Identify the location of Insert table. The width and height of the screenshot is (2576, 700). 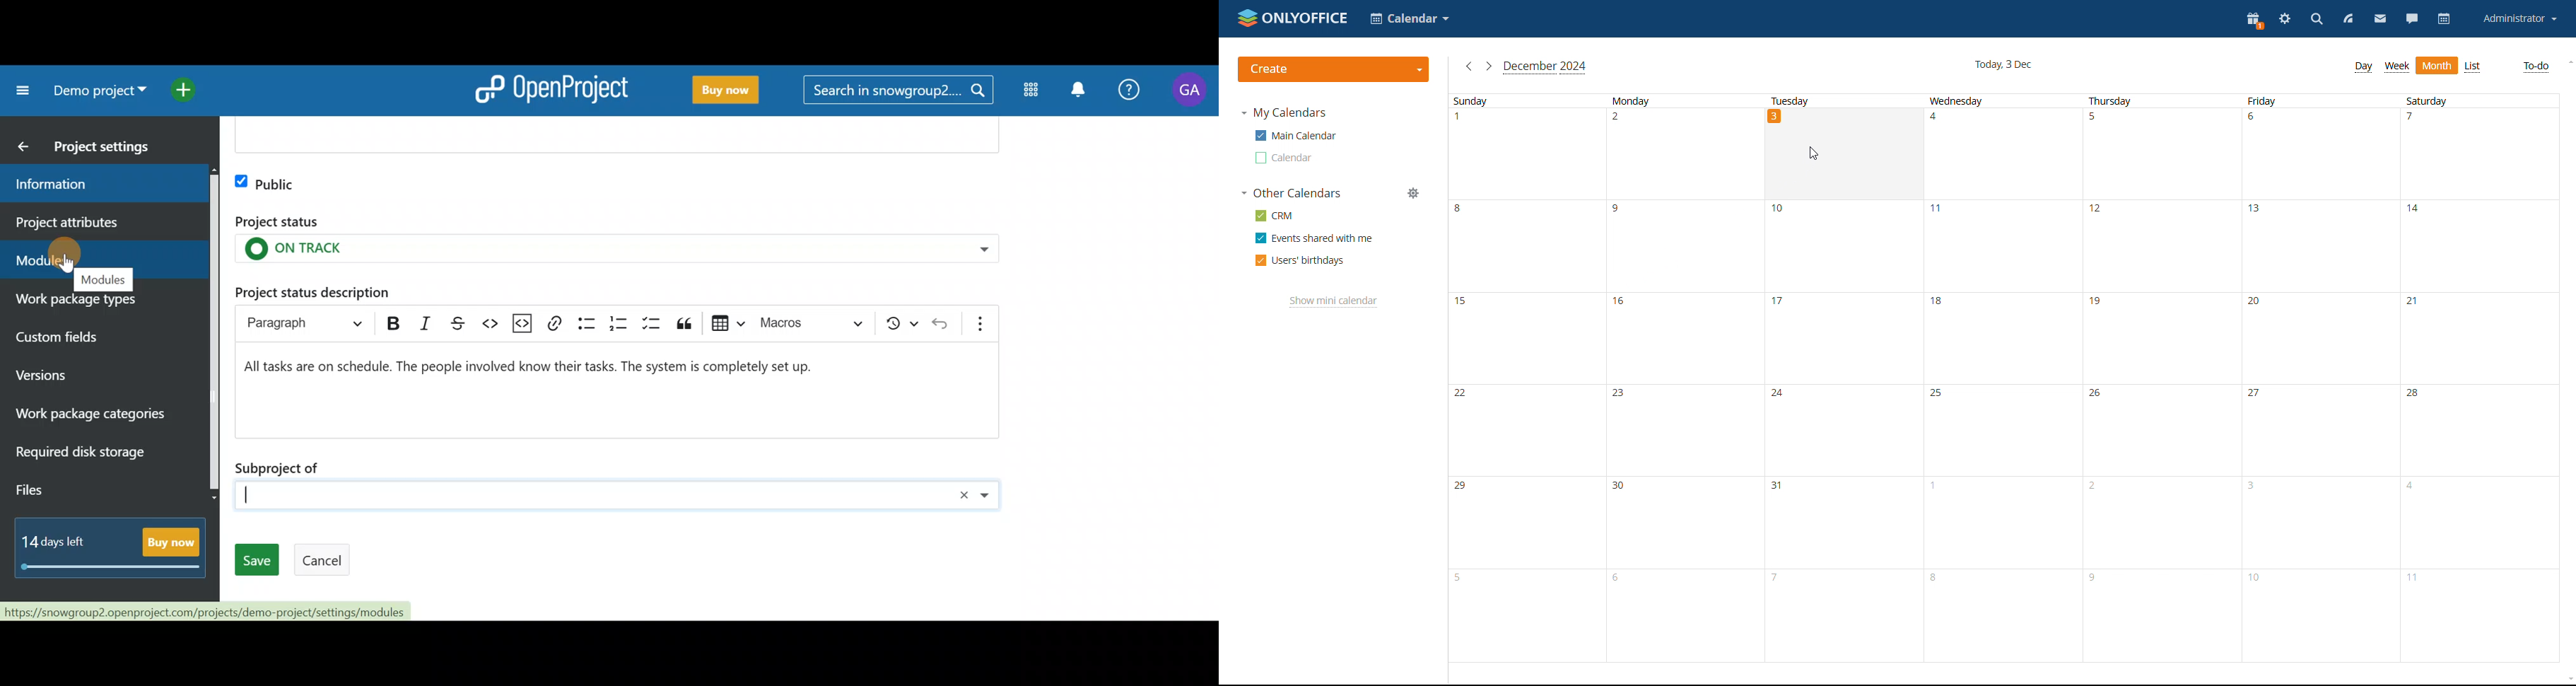
(724, 322).